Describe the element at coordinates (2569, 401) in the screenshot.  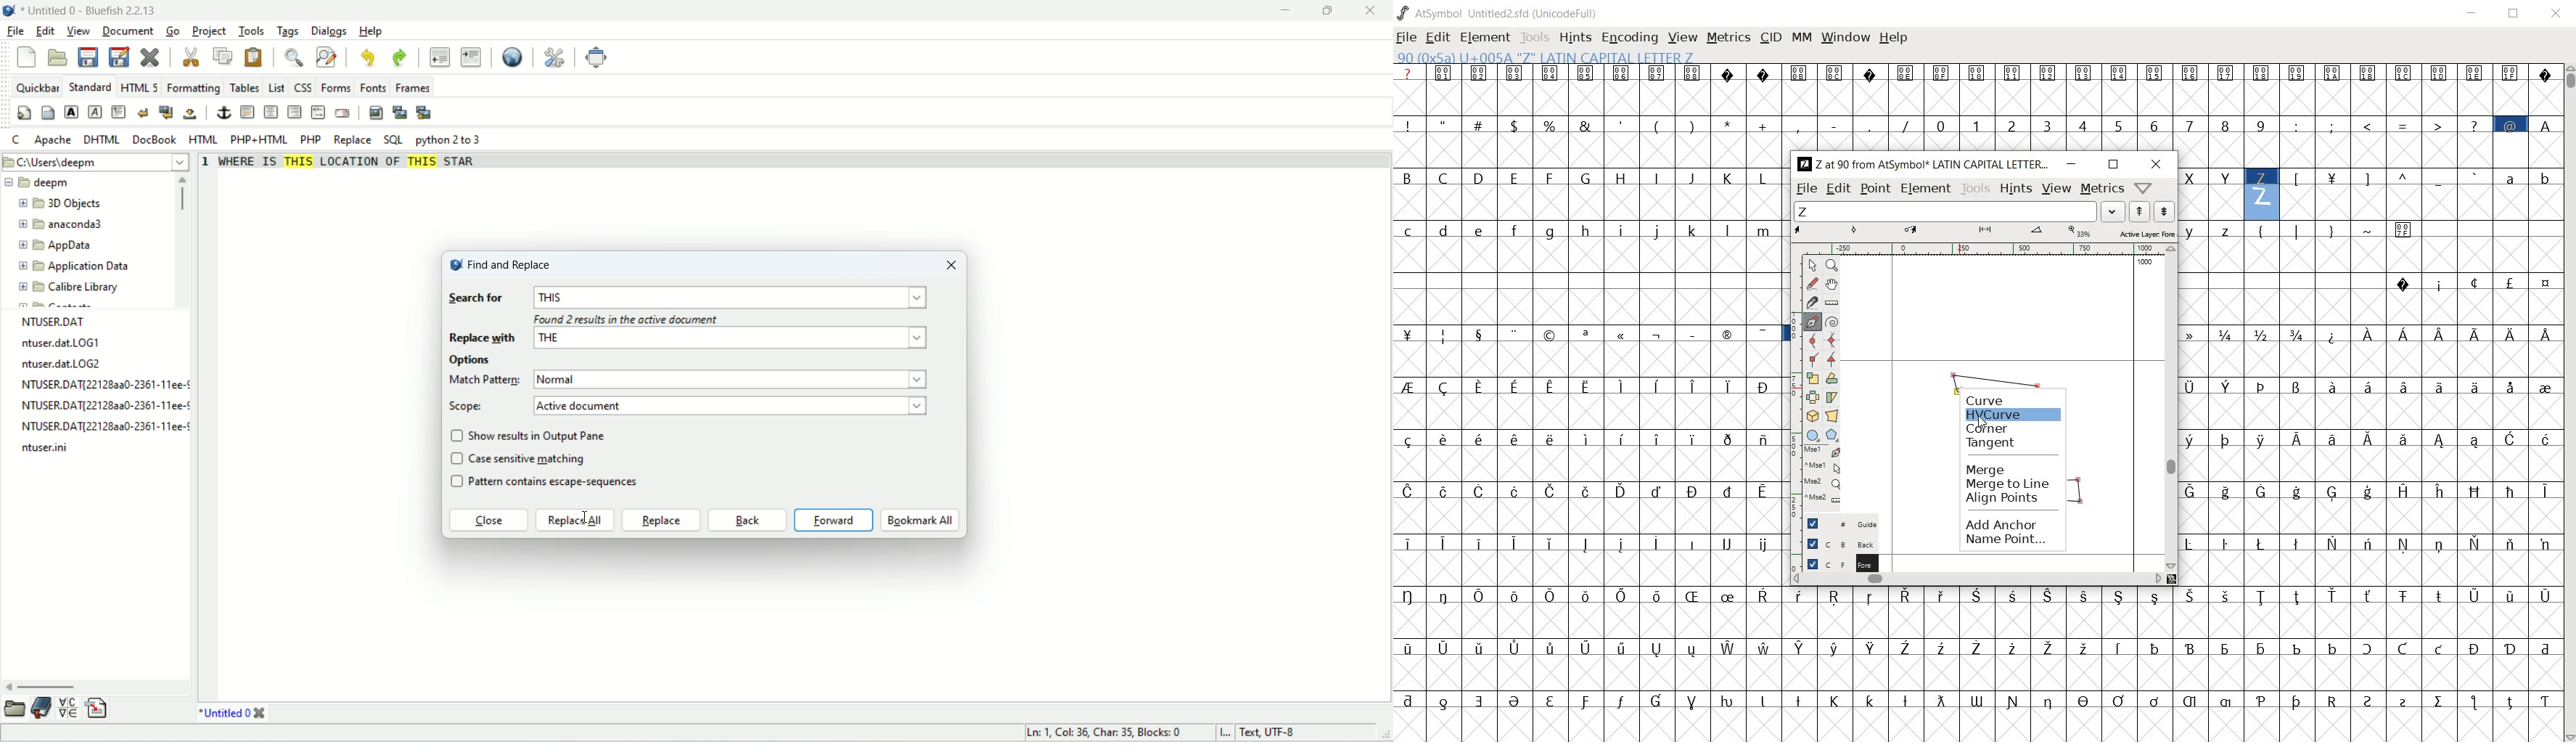
I see `scrollbar` at that location.